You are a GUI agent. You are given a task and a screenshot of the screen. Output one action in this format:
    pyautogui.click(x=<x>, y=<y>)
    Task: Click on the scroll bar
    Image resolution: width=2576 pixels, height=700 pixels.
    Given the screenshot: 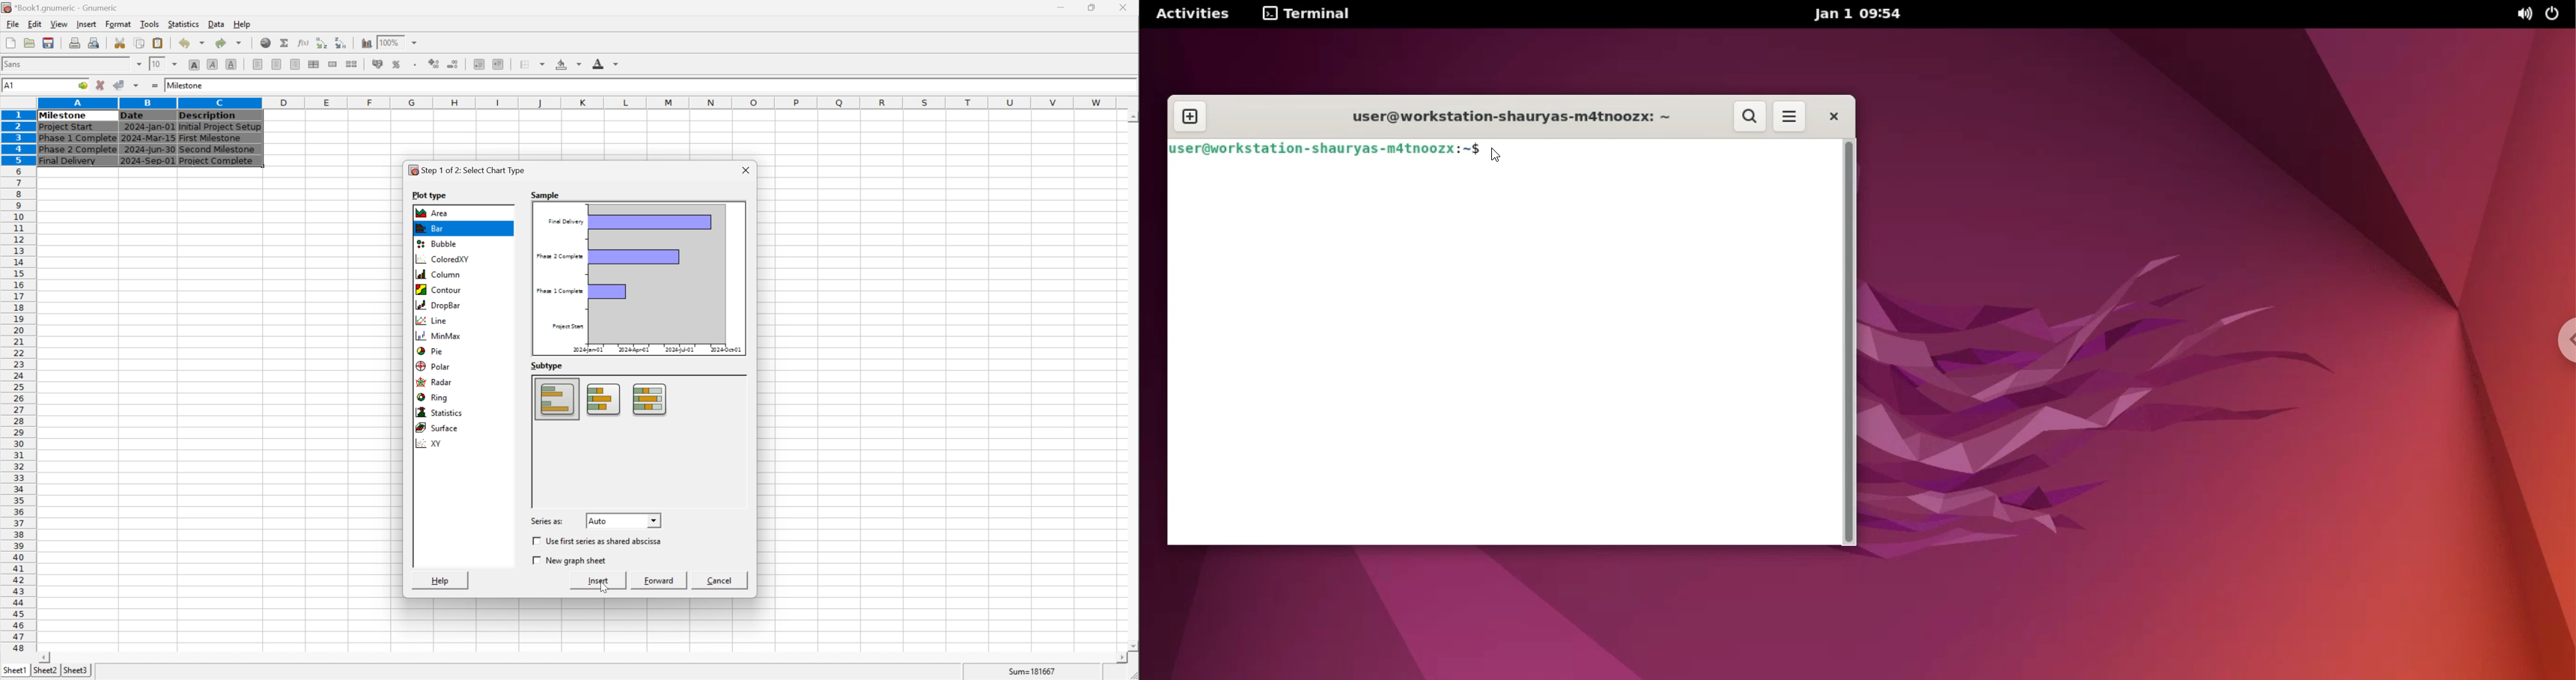 What is the action you would take?
    pyautogui.click(x=742, y=441)
    